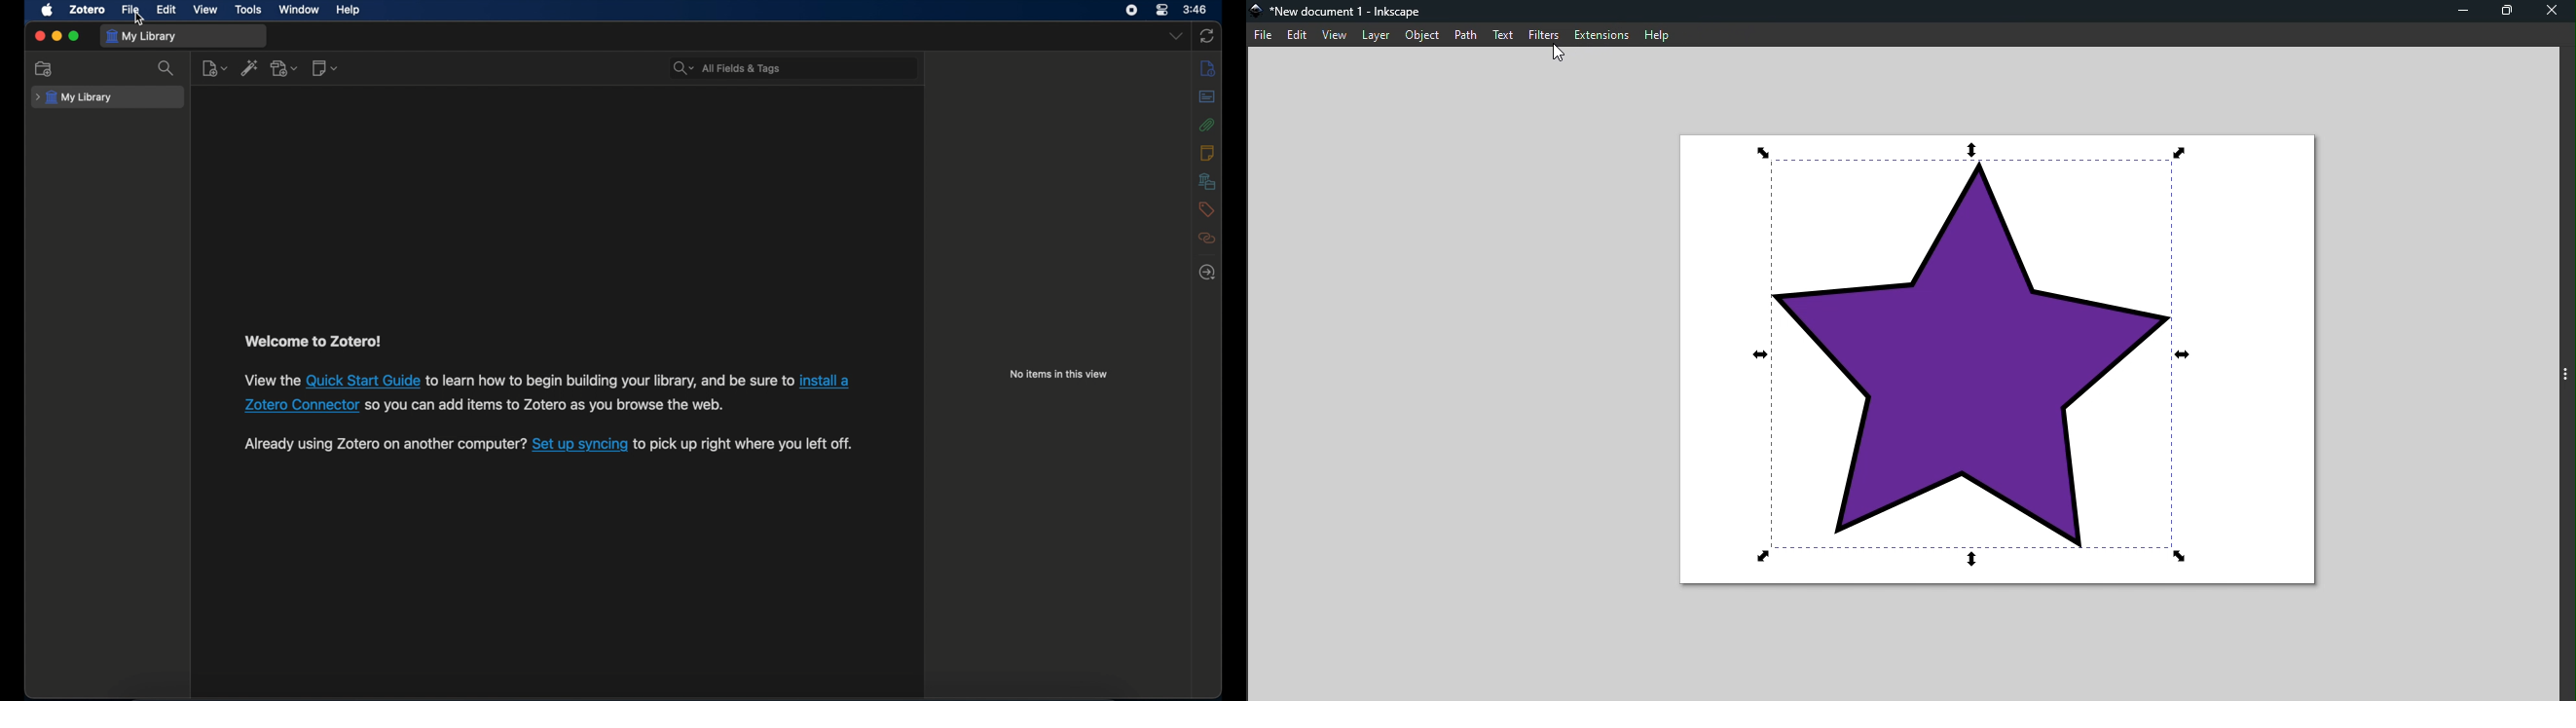 The width and height of the screenshot is (2576, 728). What do you see at coordinates (249, 10) in the screenshot?
I see `tools` at bounding box center [249, 10].